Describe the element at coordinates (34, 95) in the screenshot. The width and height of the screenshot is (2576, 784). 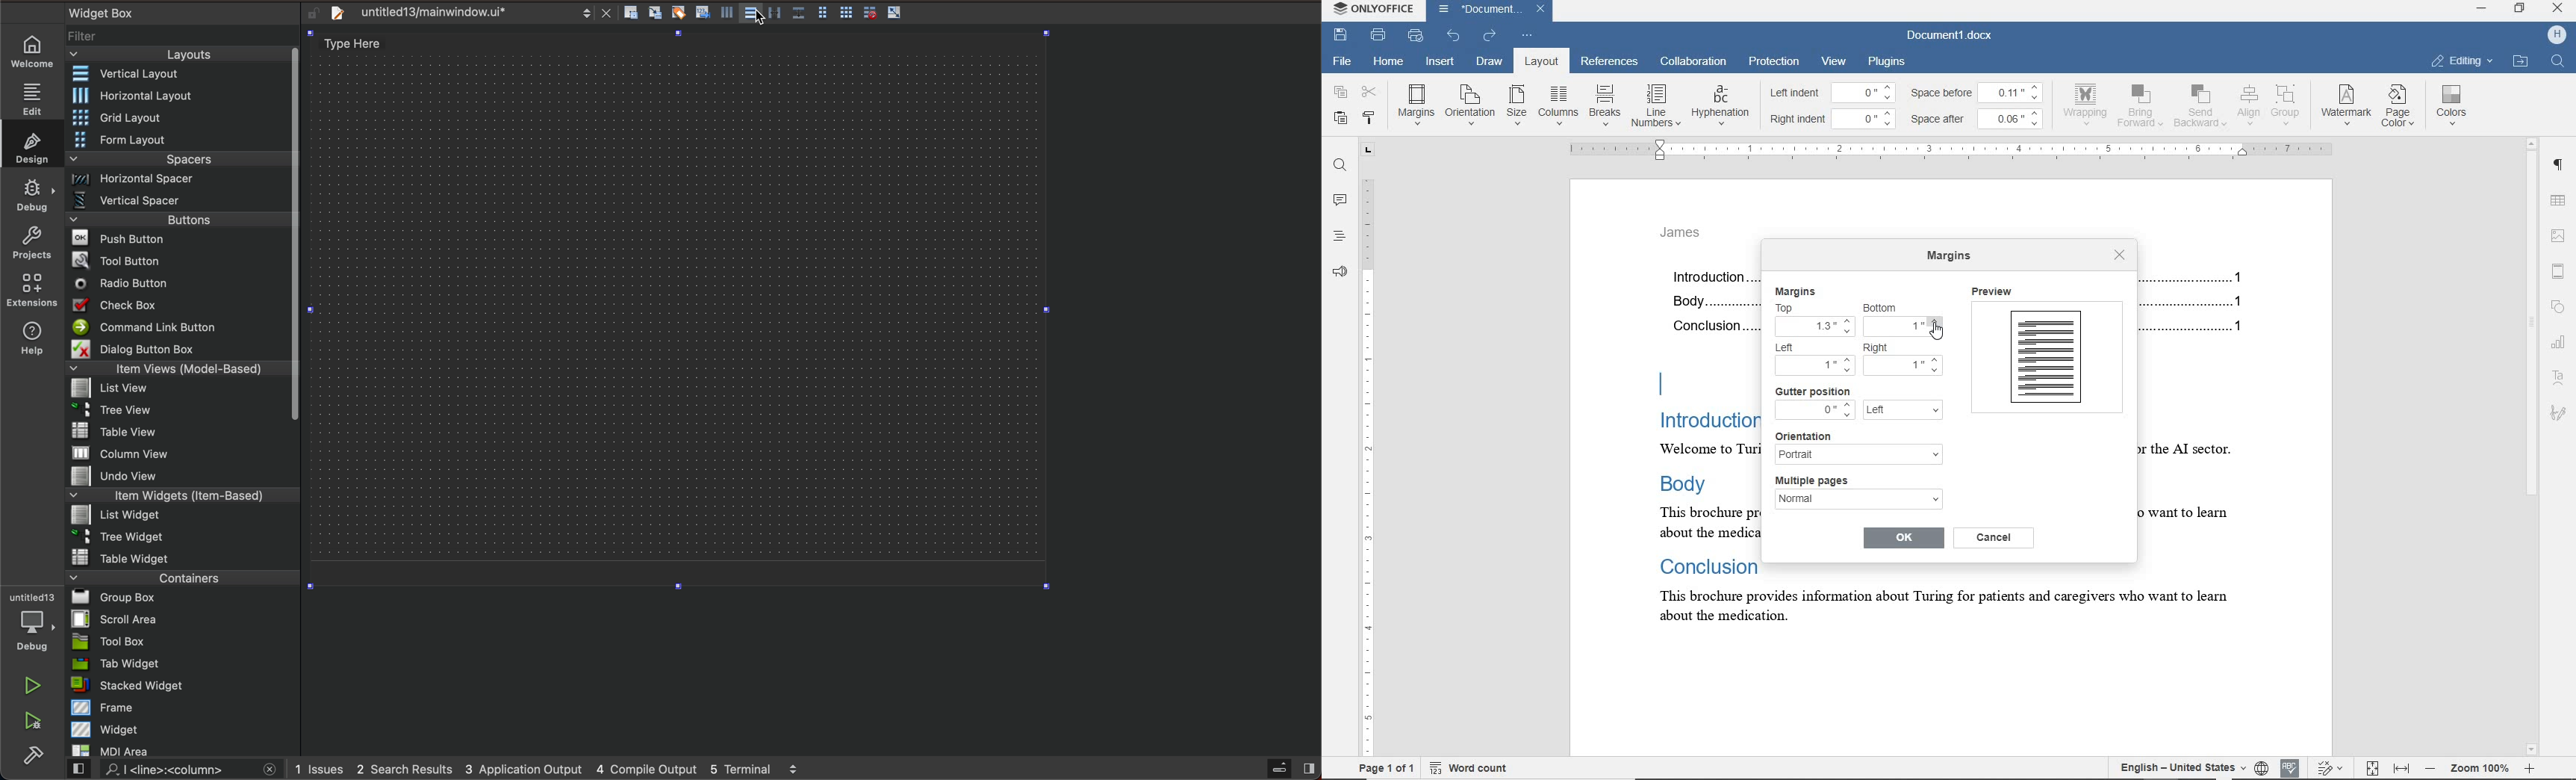
I see `edit` at that location.